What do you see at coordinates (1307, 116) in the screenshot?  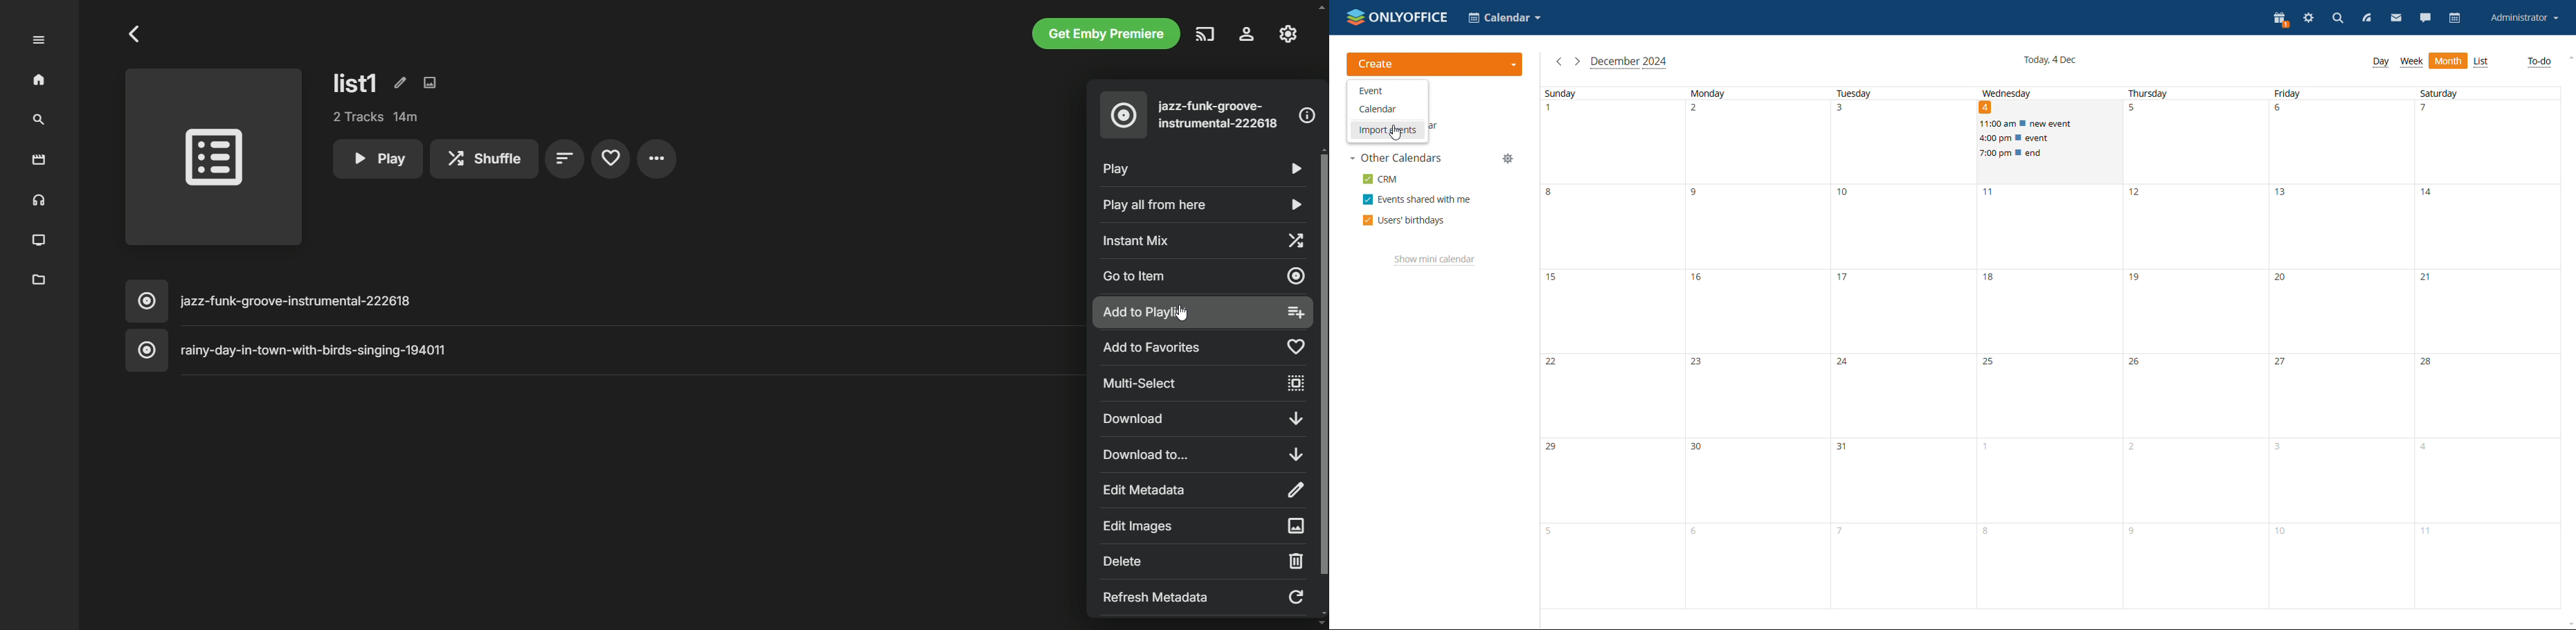 I see `information` at bounding box center [1307, 116].